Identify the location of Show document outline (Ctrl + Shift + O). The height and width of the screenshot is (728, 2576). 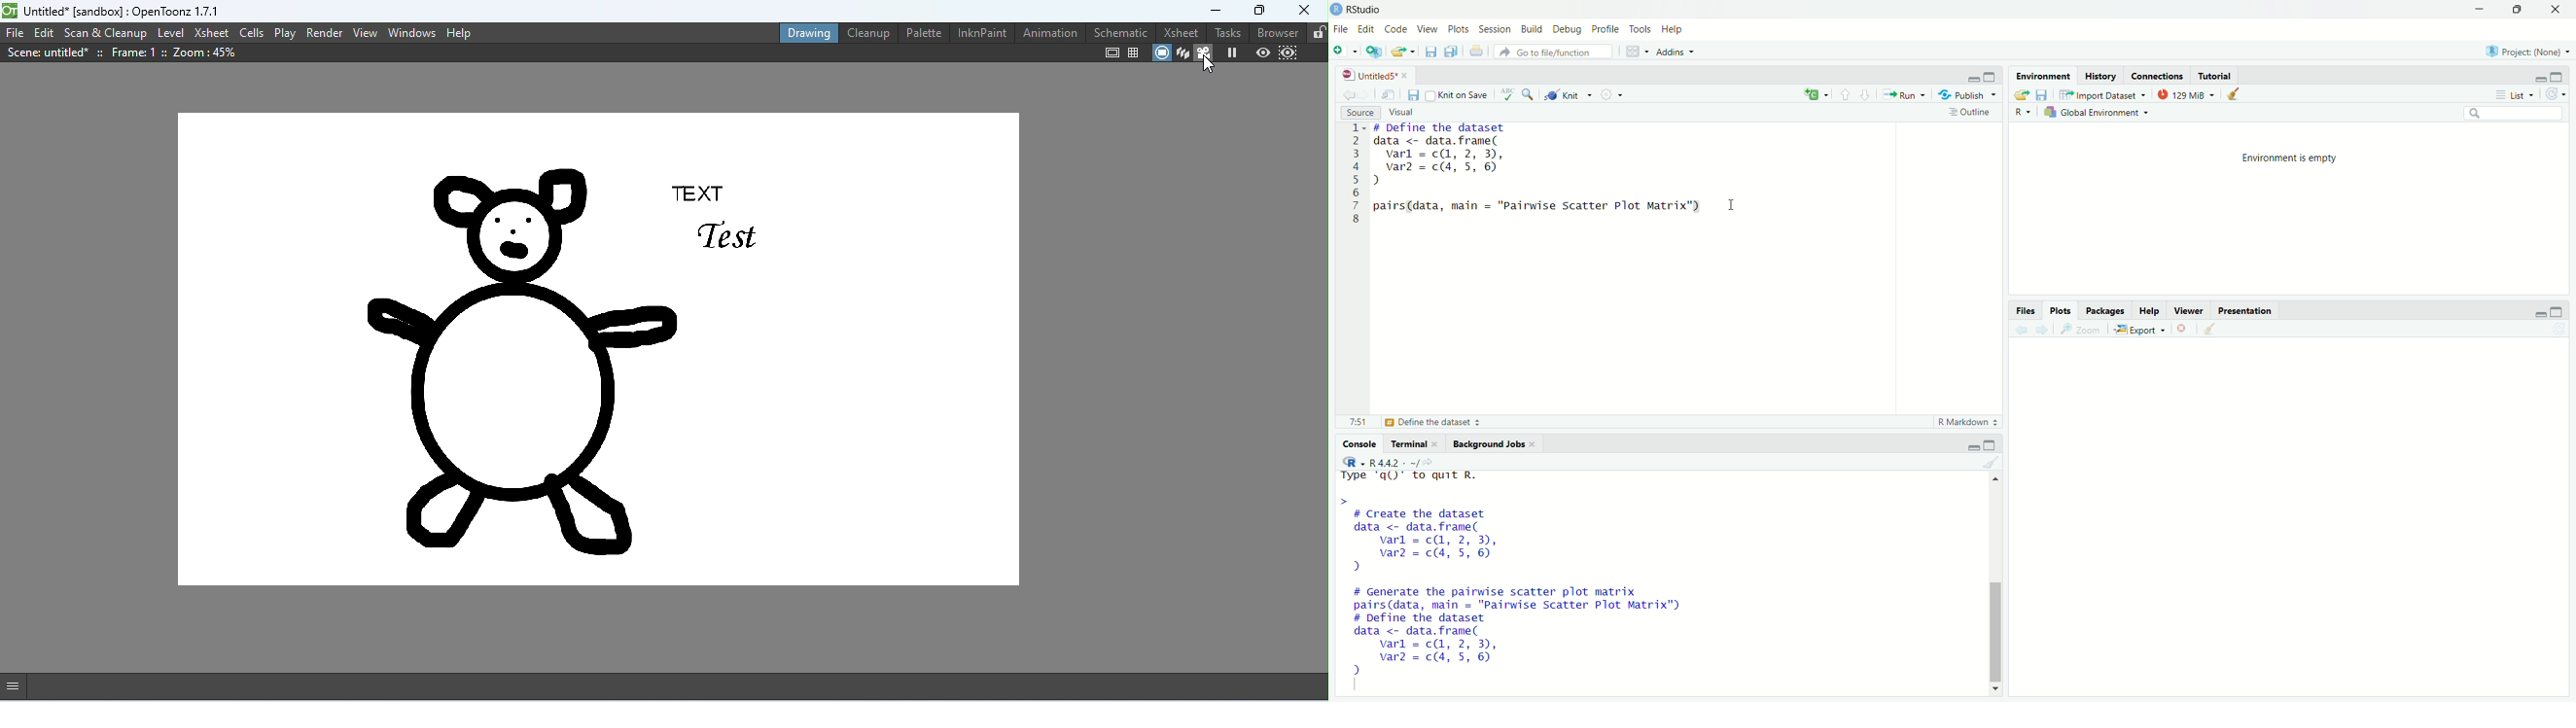
(1971, 112).